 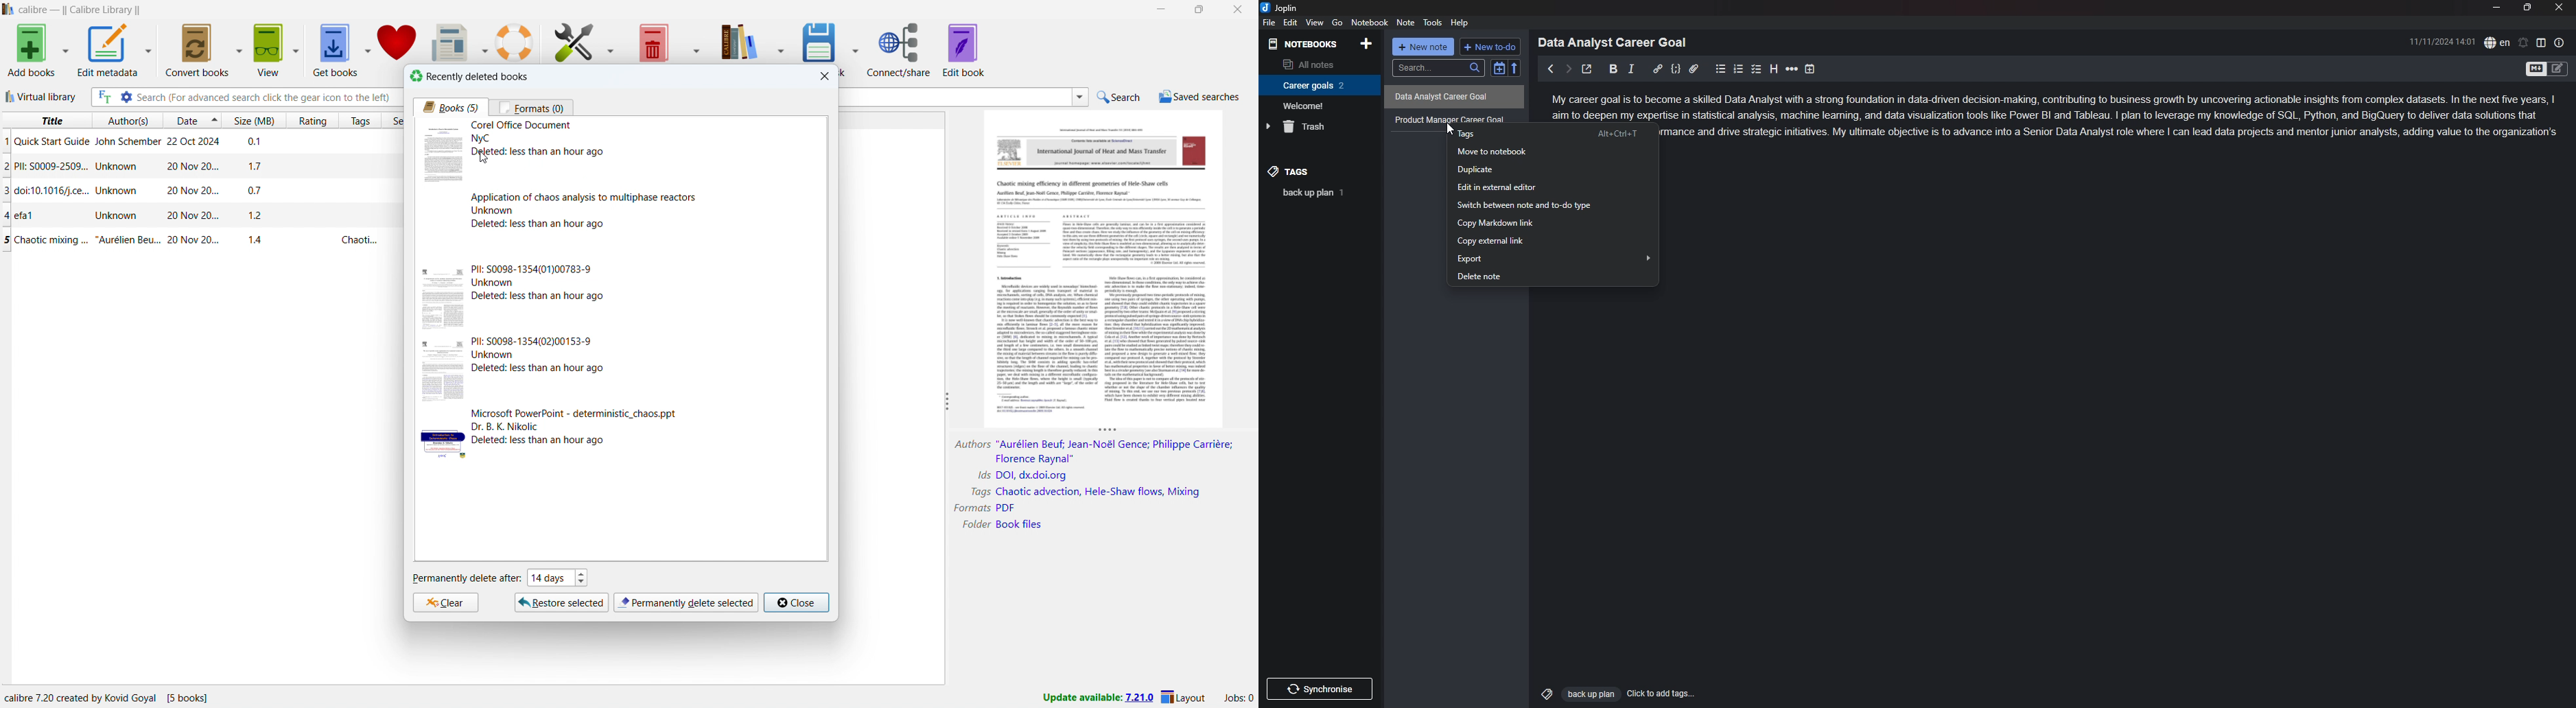 I want to click on one deleted book, so click(x=624, y=365).